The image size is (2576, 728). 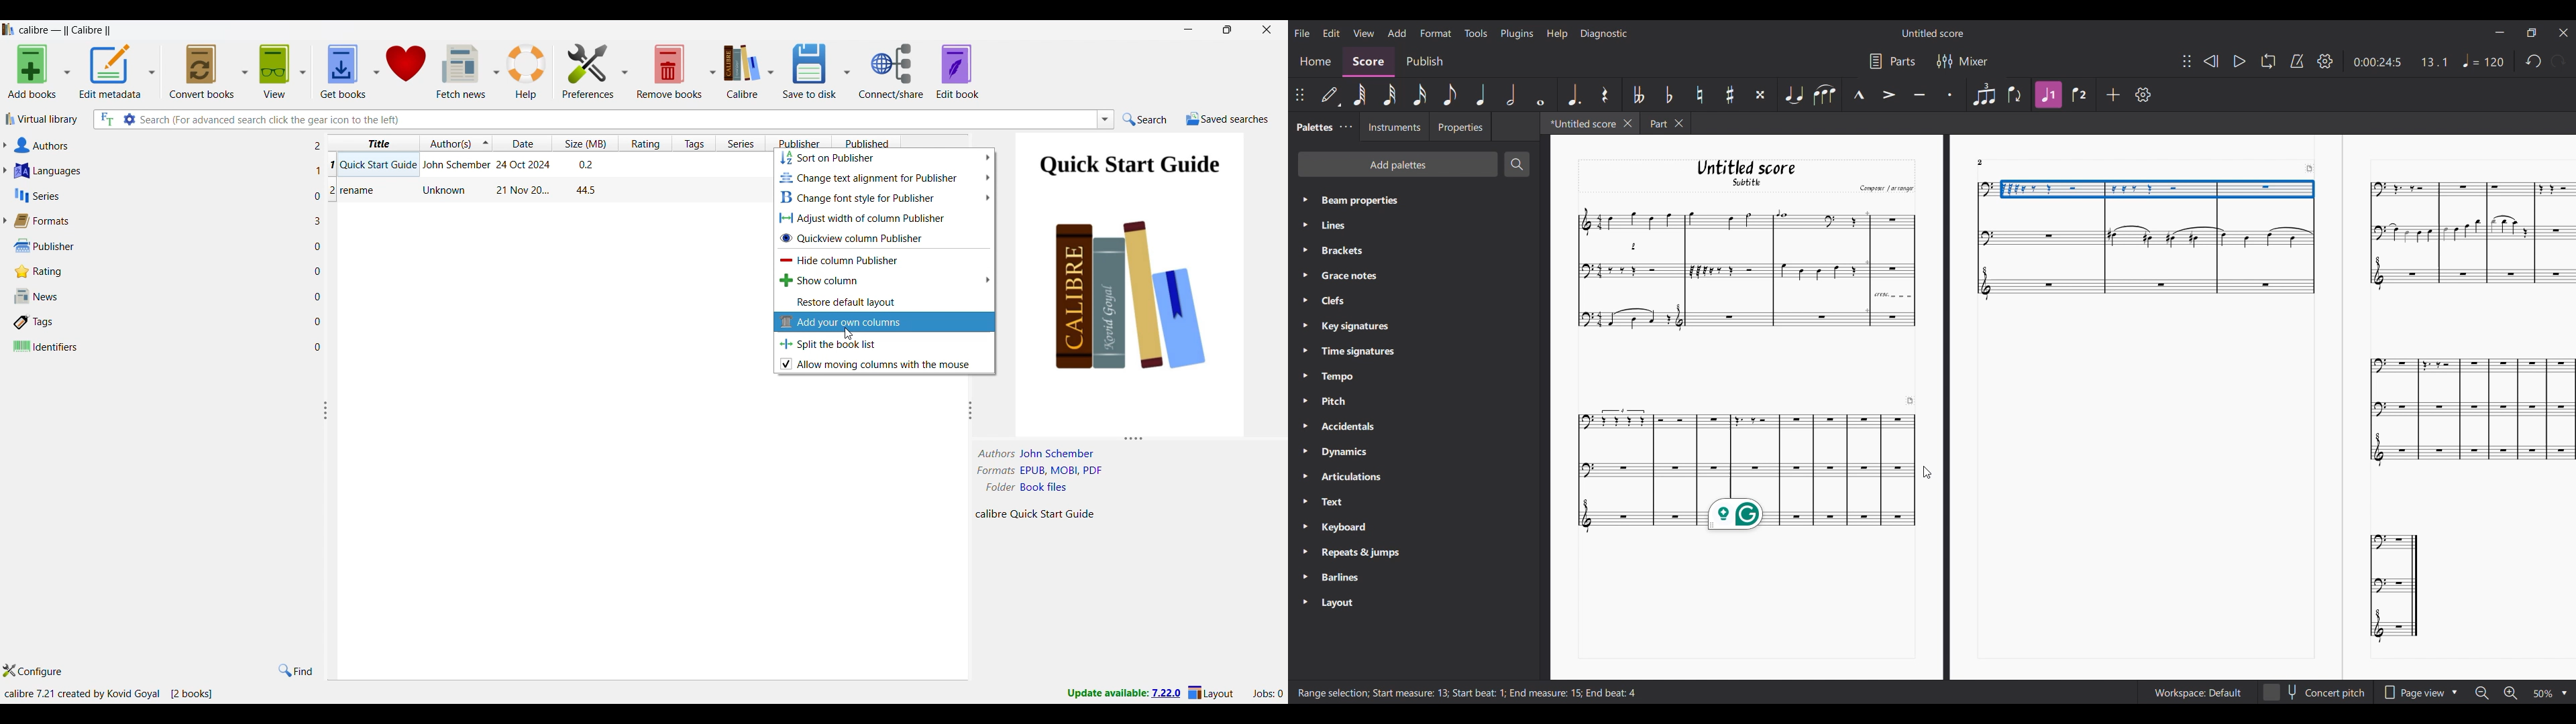 What do you see at coordinates (1391, 127) in the screenshot?
I see `Instruments` at bounding box center [1391, 127].